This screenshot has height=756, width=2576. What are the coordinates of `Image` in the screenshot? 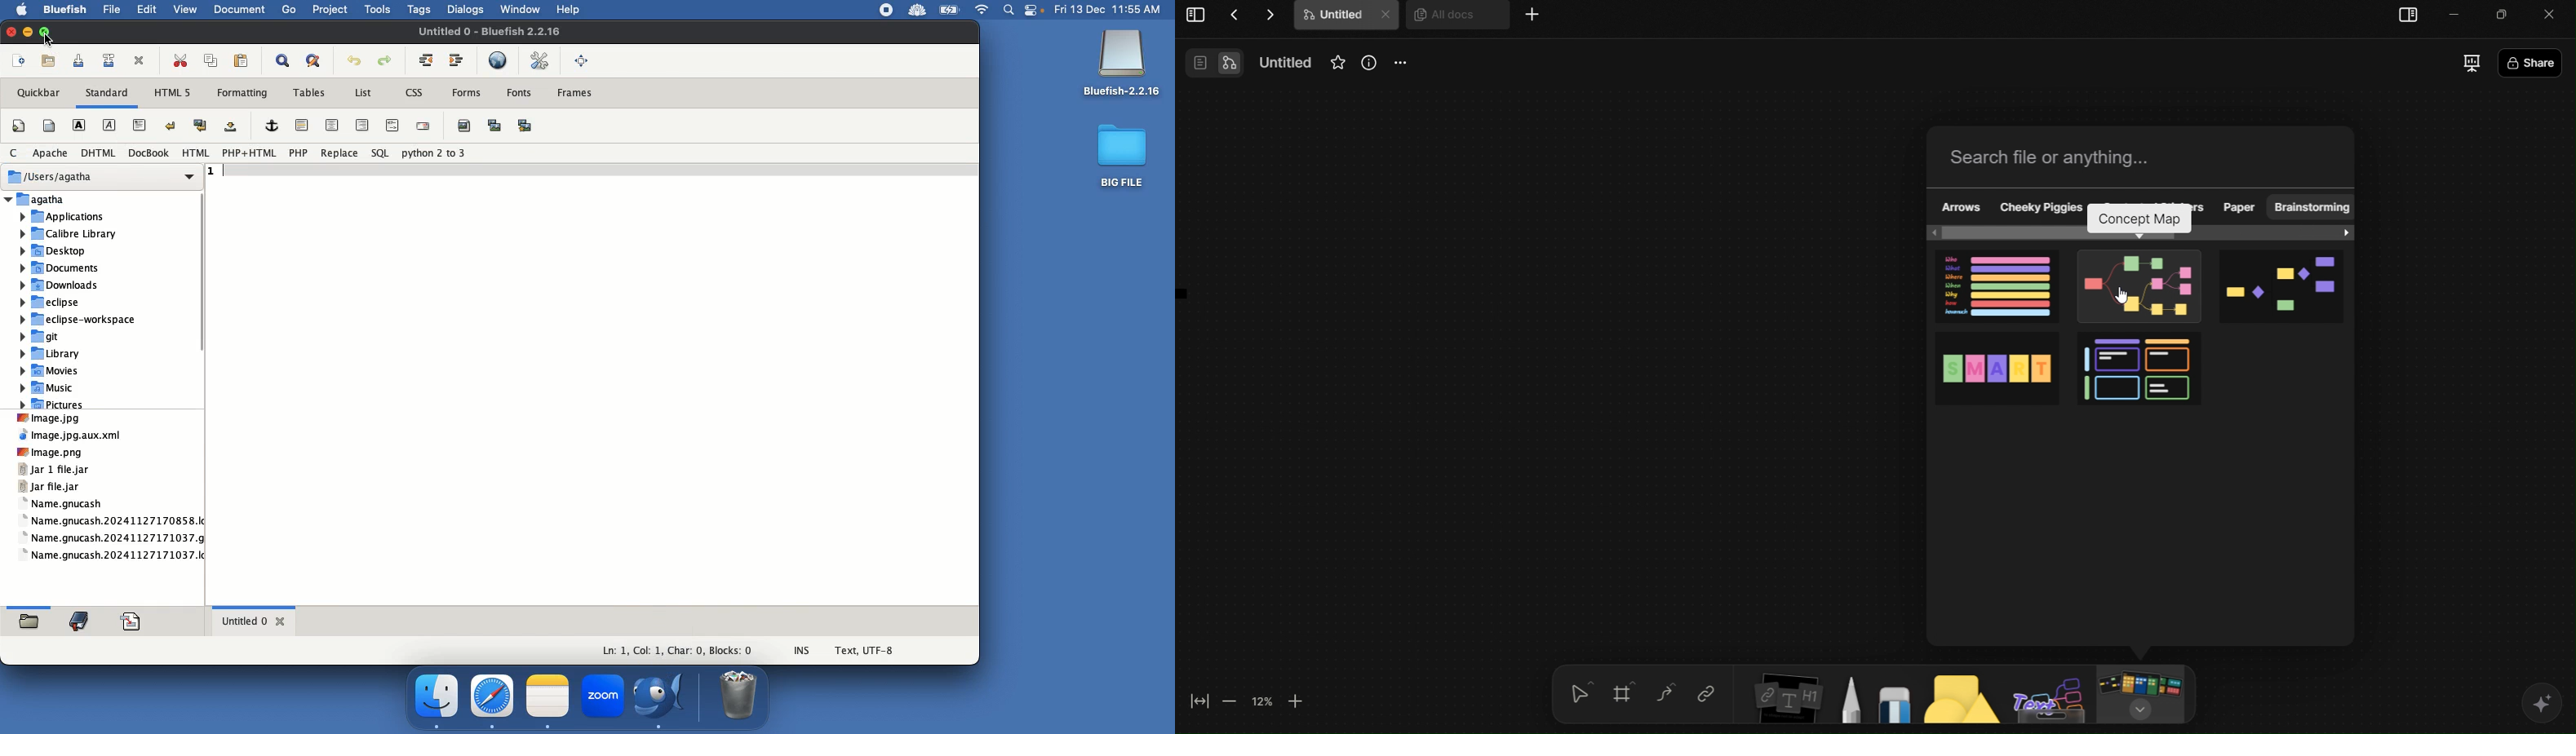 It's located at (47, 420).